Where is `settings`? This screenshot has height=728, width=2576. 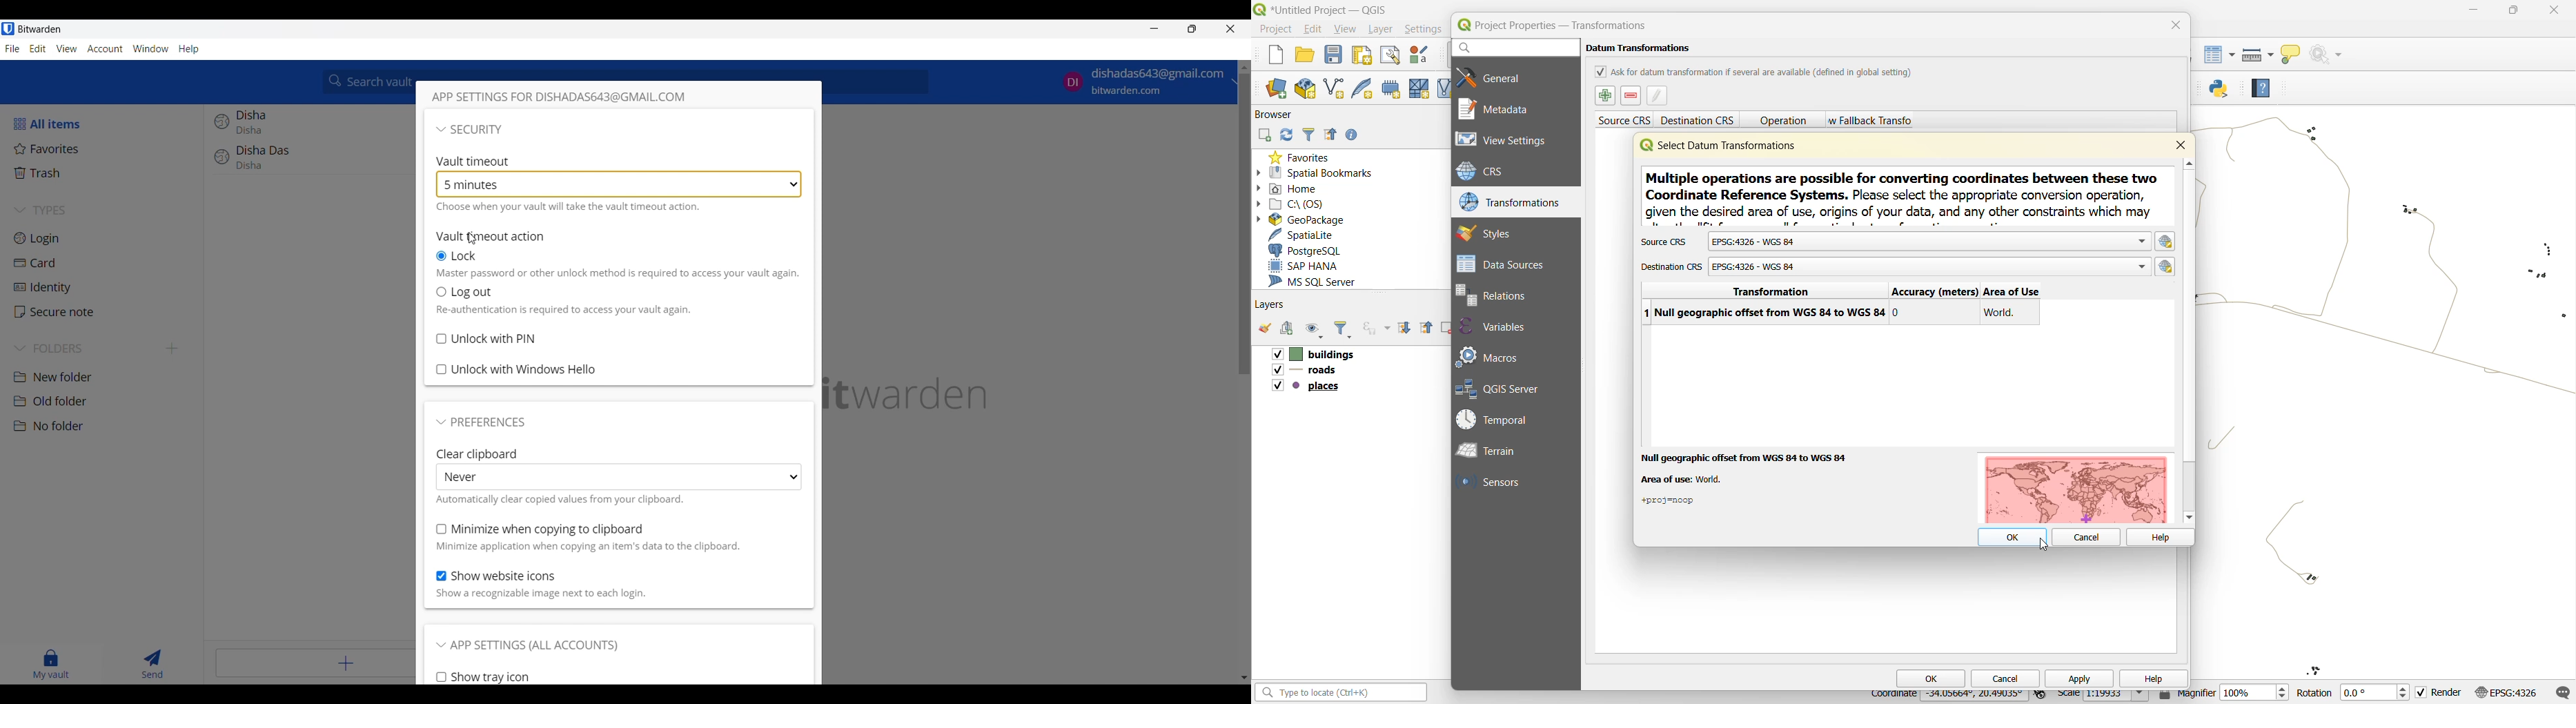
settings is located at coordinates (1424, 30).